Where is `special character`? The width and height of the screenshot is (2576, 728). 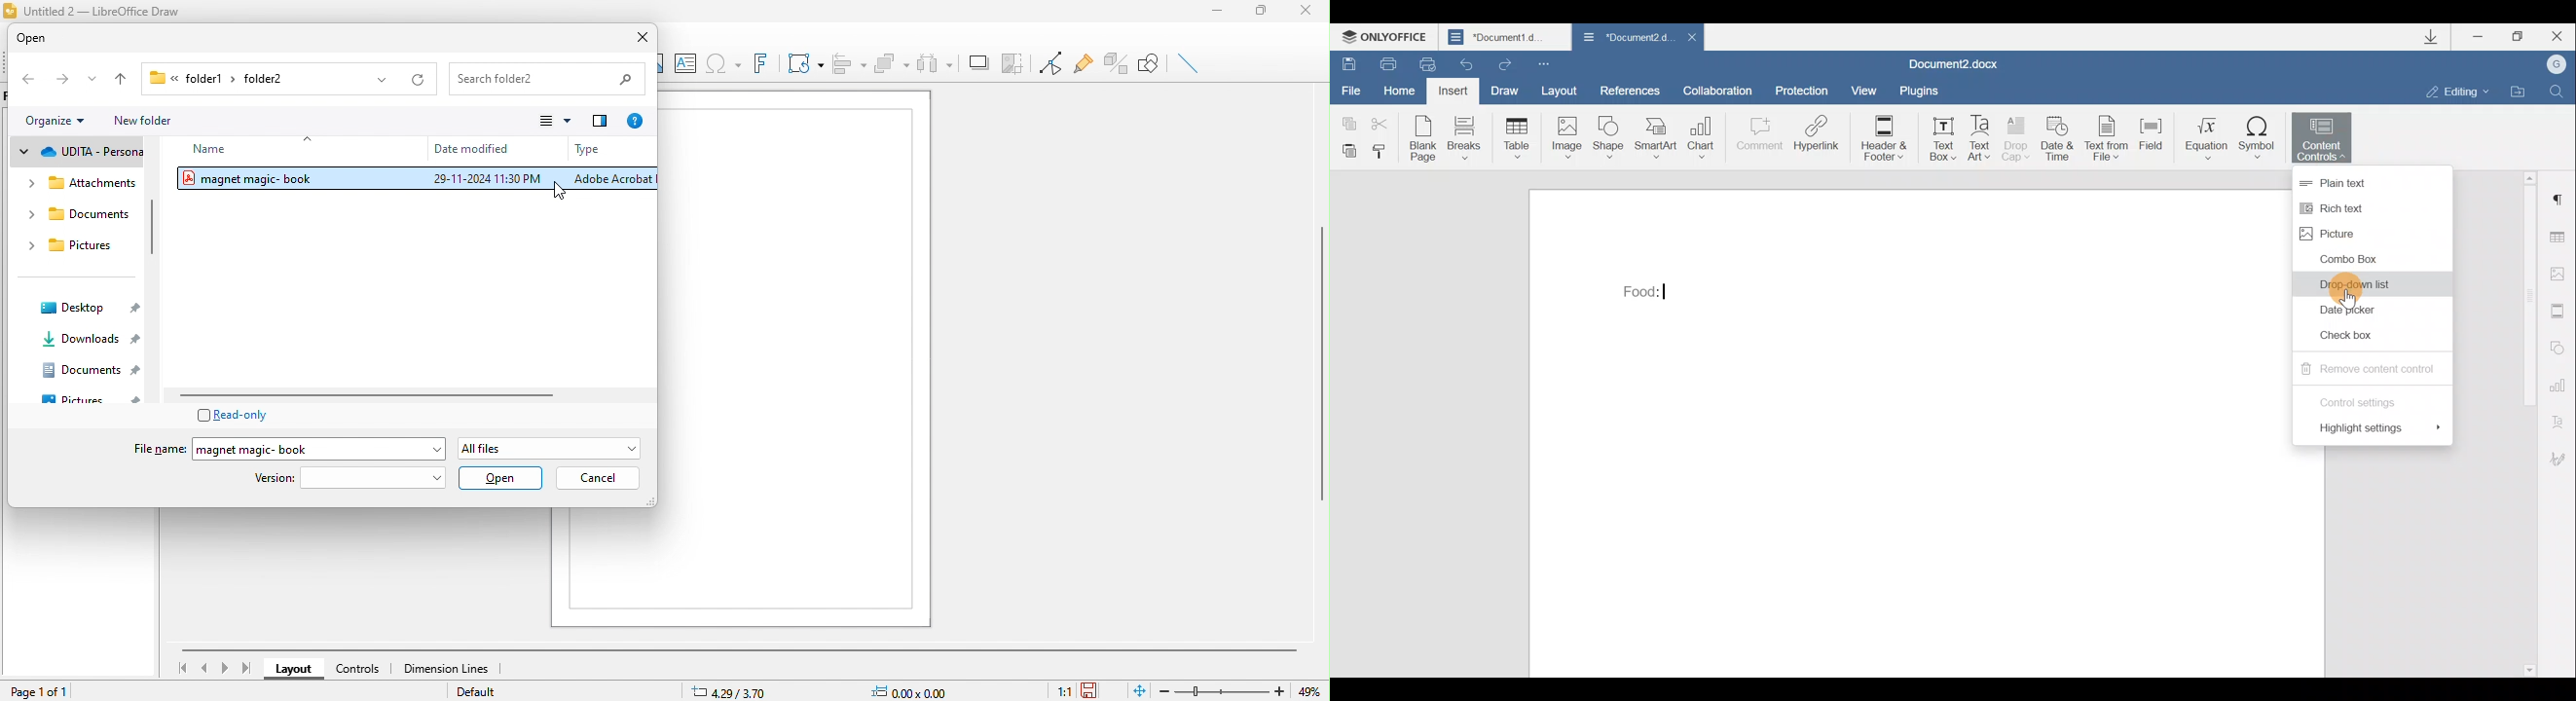
special character is located at coordinates (722, 63).